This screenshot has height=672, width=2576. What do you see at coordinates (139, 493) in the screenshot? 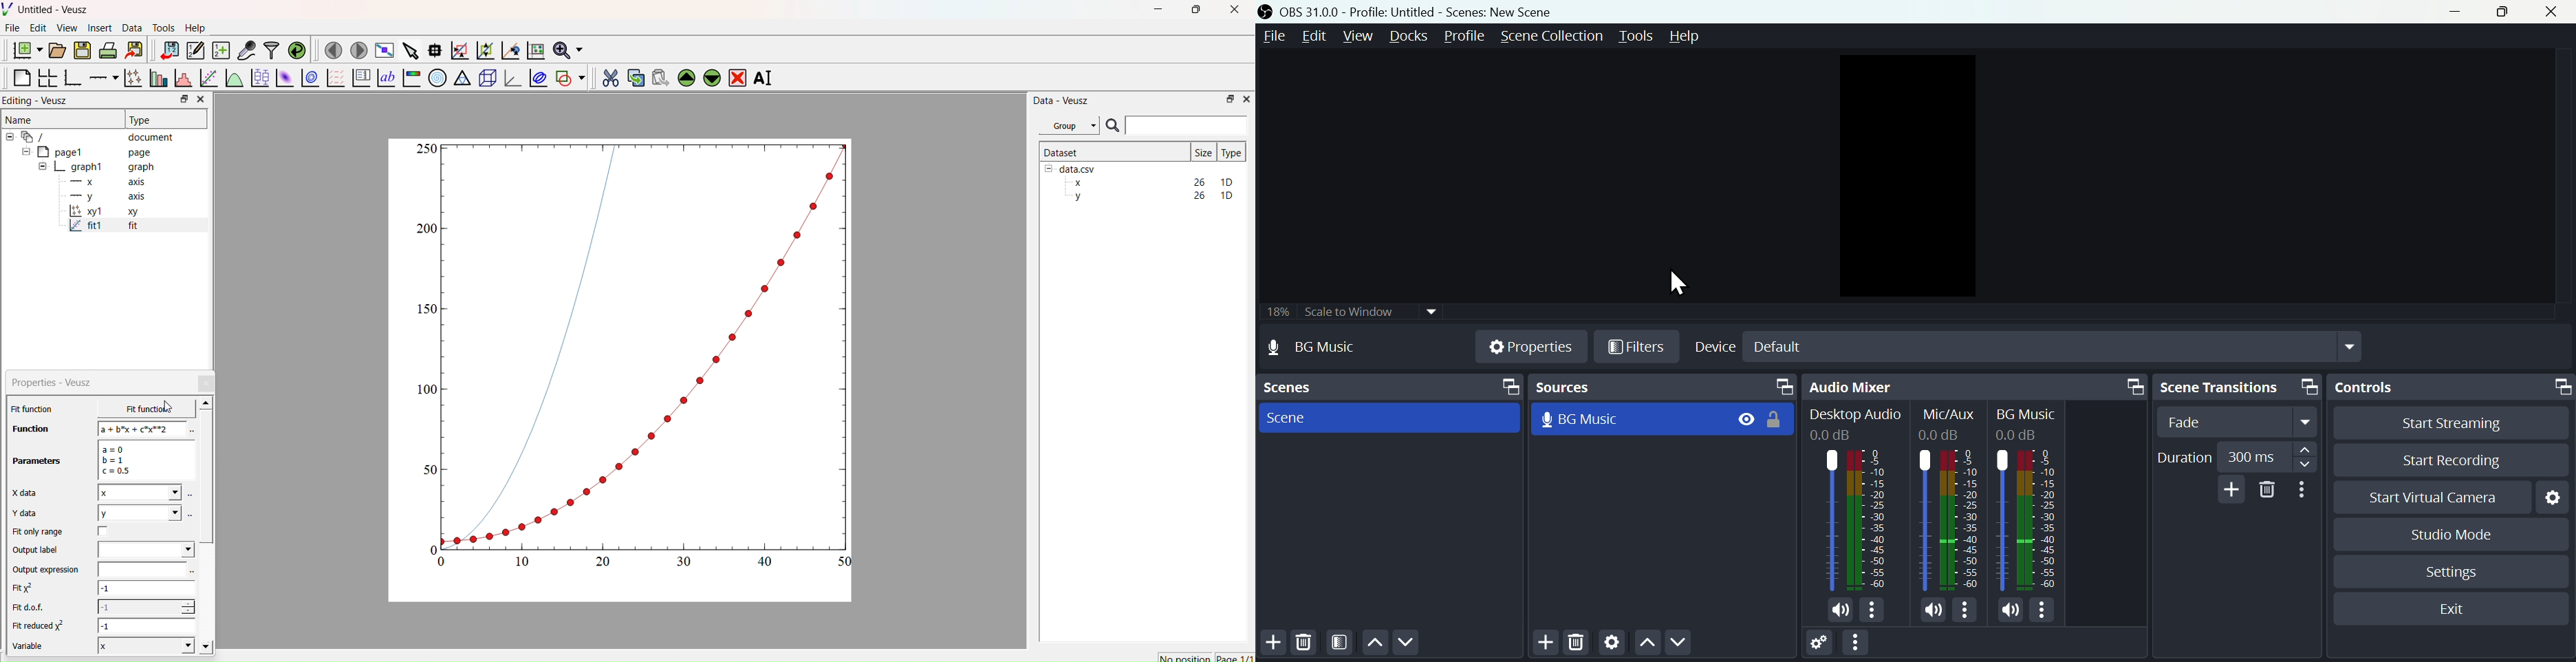
I see `x ` at bounding box center [139, 493].